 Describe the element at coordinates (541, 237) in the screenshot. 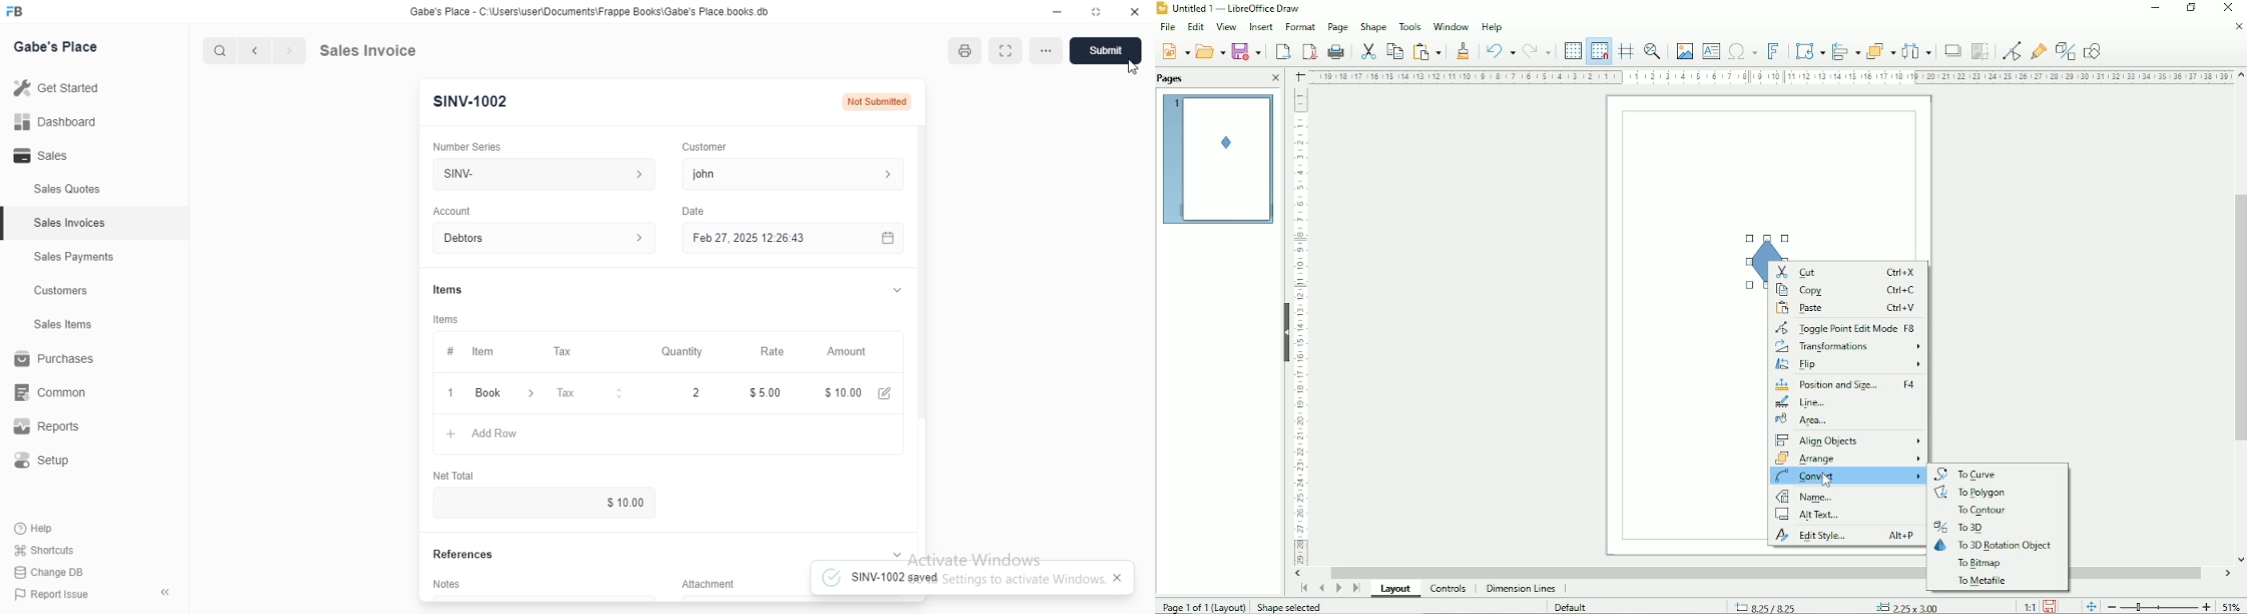

I see `Debtors >` at that location.